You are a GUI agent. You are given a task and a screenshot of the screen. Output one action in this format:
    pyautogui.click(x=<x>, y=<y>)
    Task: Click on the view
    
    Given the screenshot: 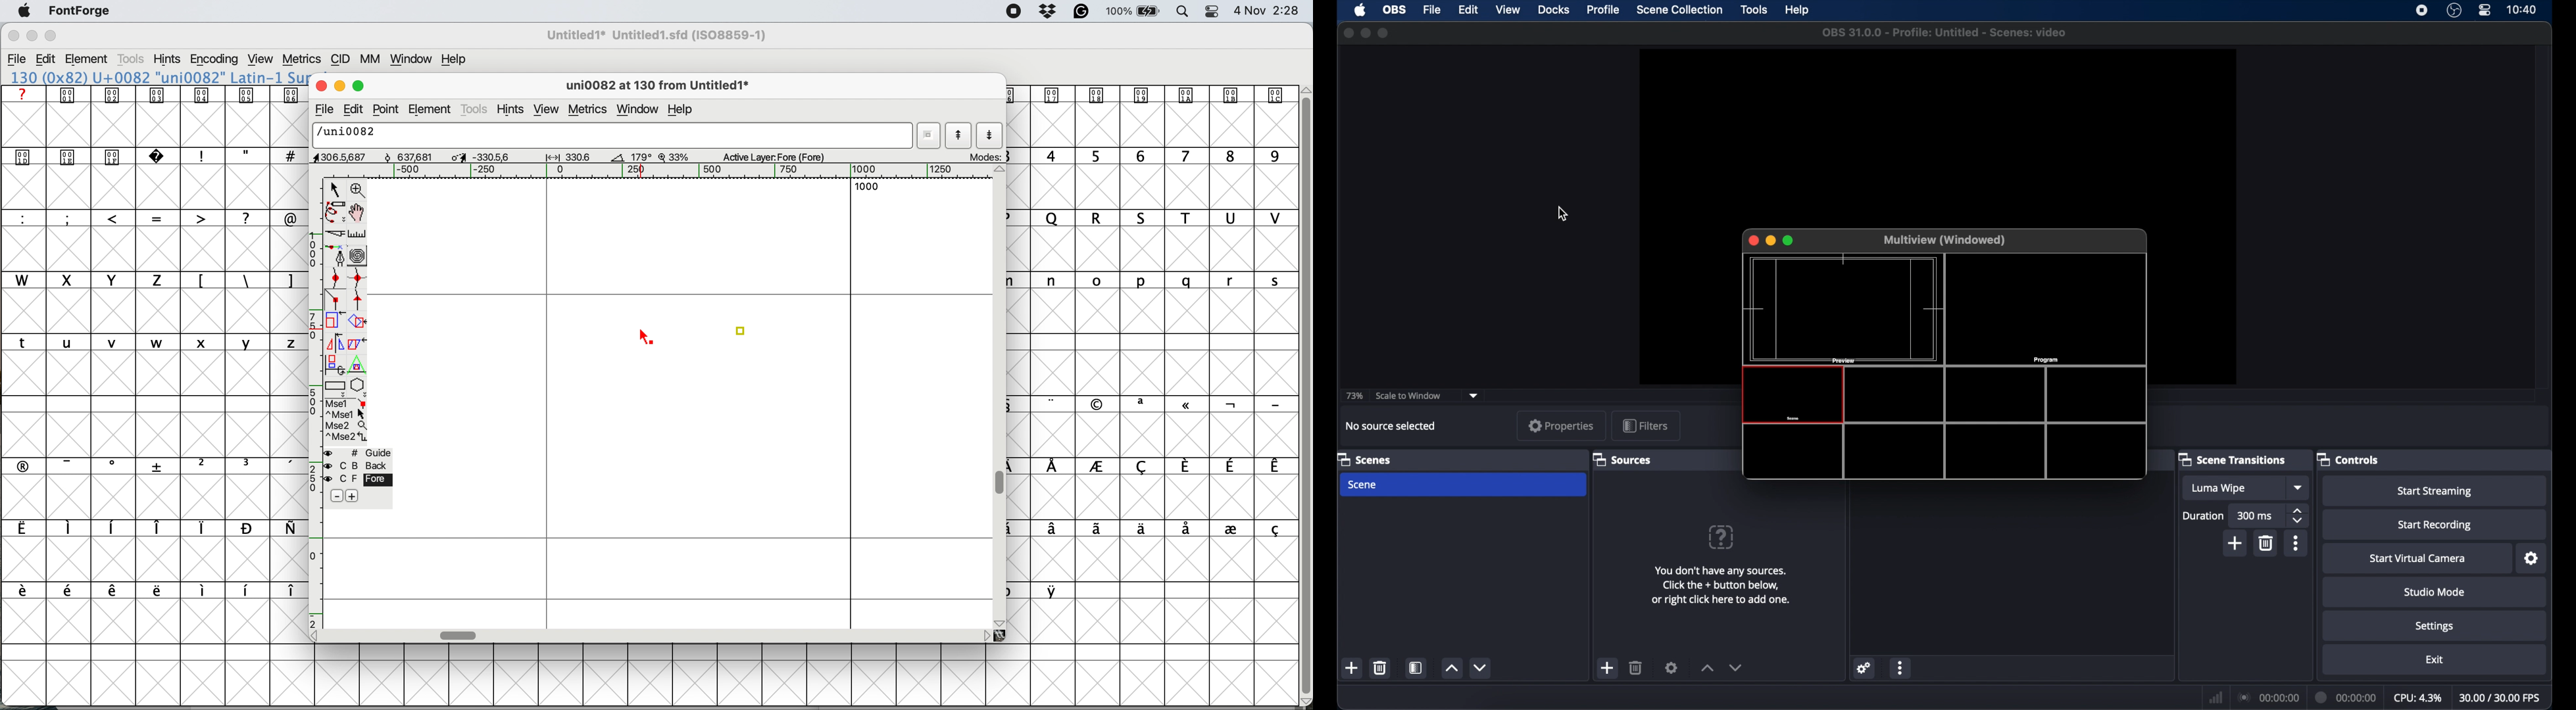 What is the action you would take?
    pyautogui.click(x=1509, y=10)
    